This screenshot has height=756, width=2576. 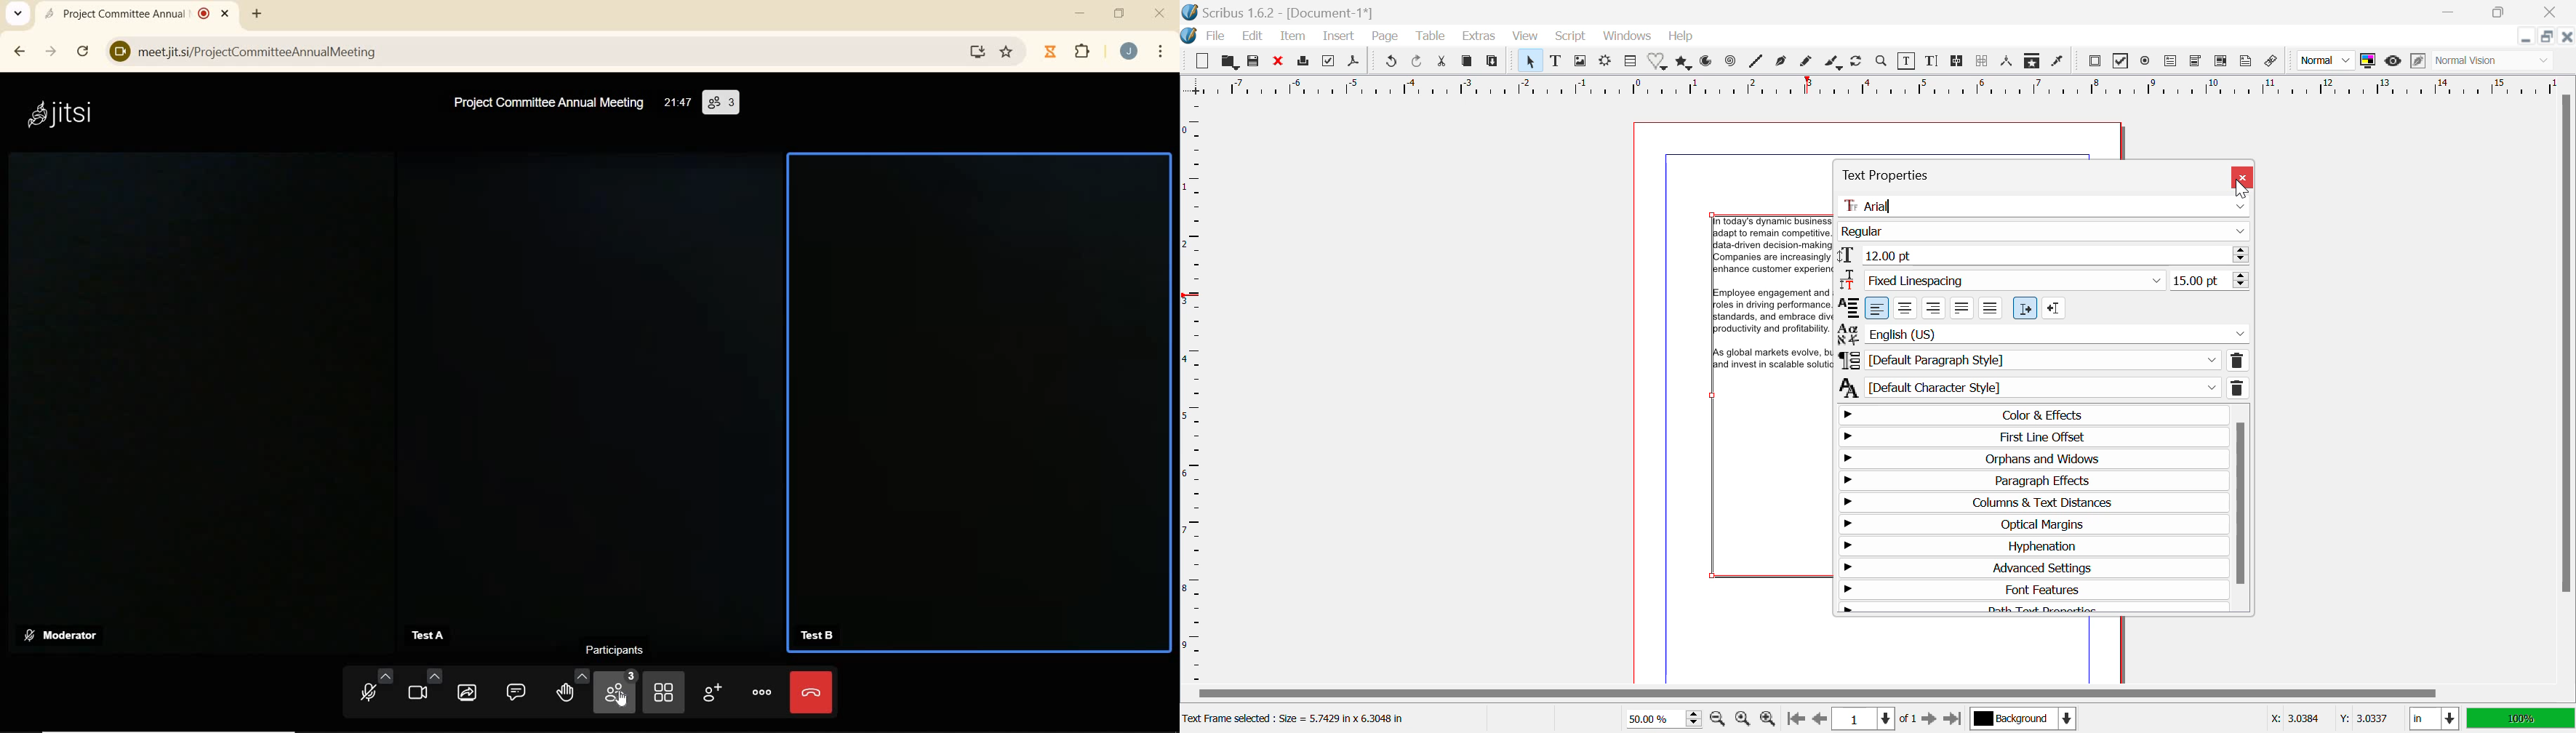 I want to click on Zoom, so click(x=1881, y=63).